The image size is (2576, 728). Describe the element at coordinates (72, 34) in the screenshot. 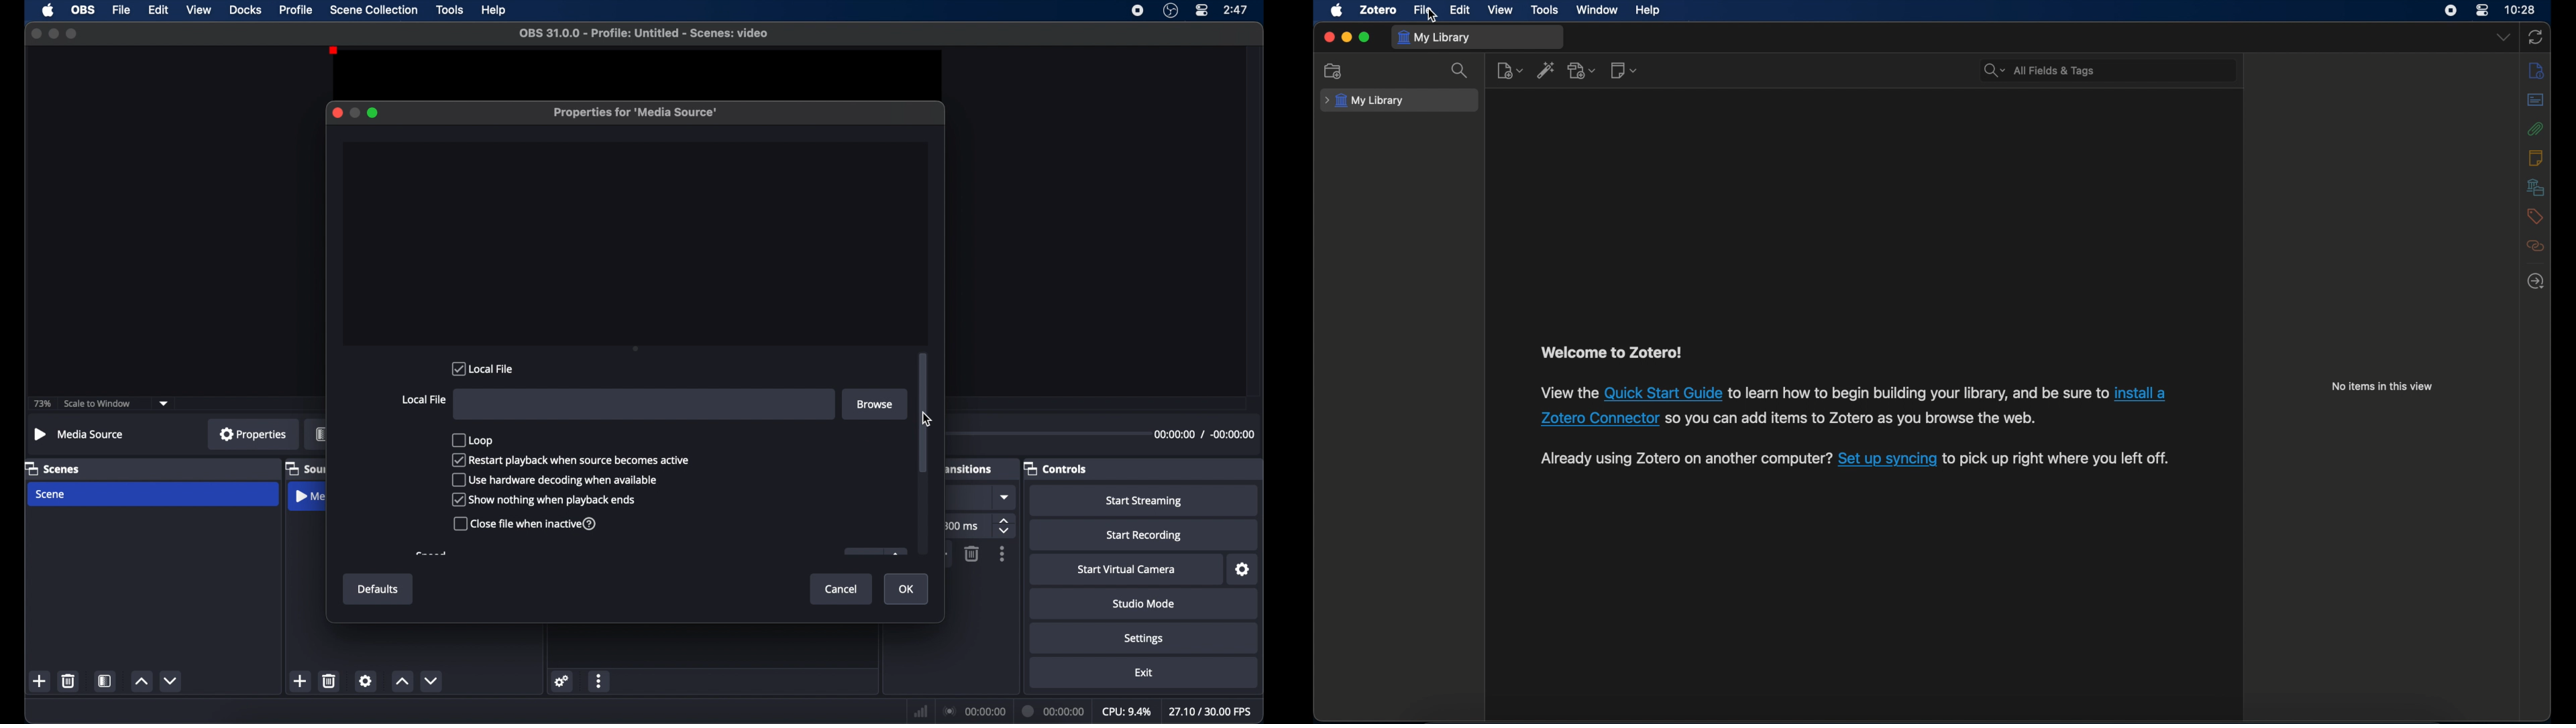

I see `maximize` at that location.